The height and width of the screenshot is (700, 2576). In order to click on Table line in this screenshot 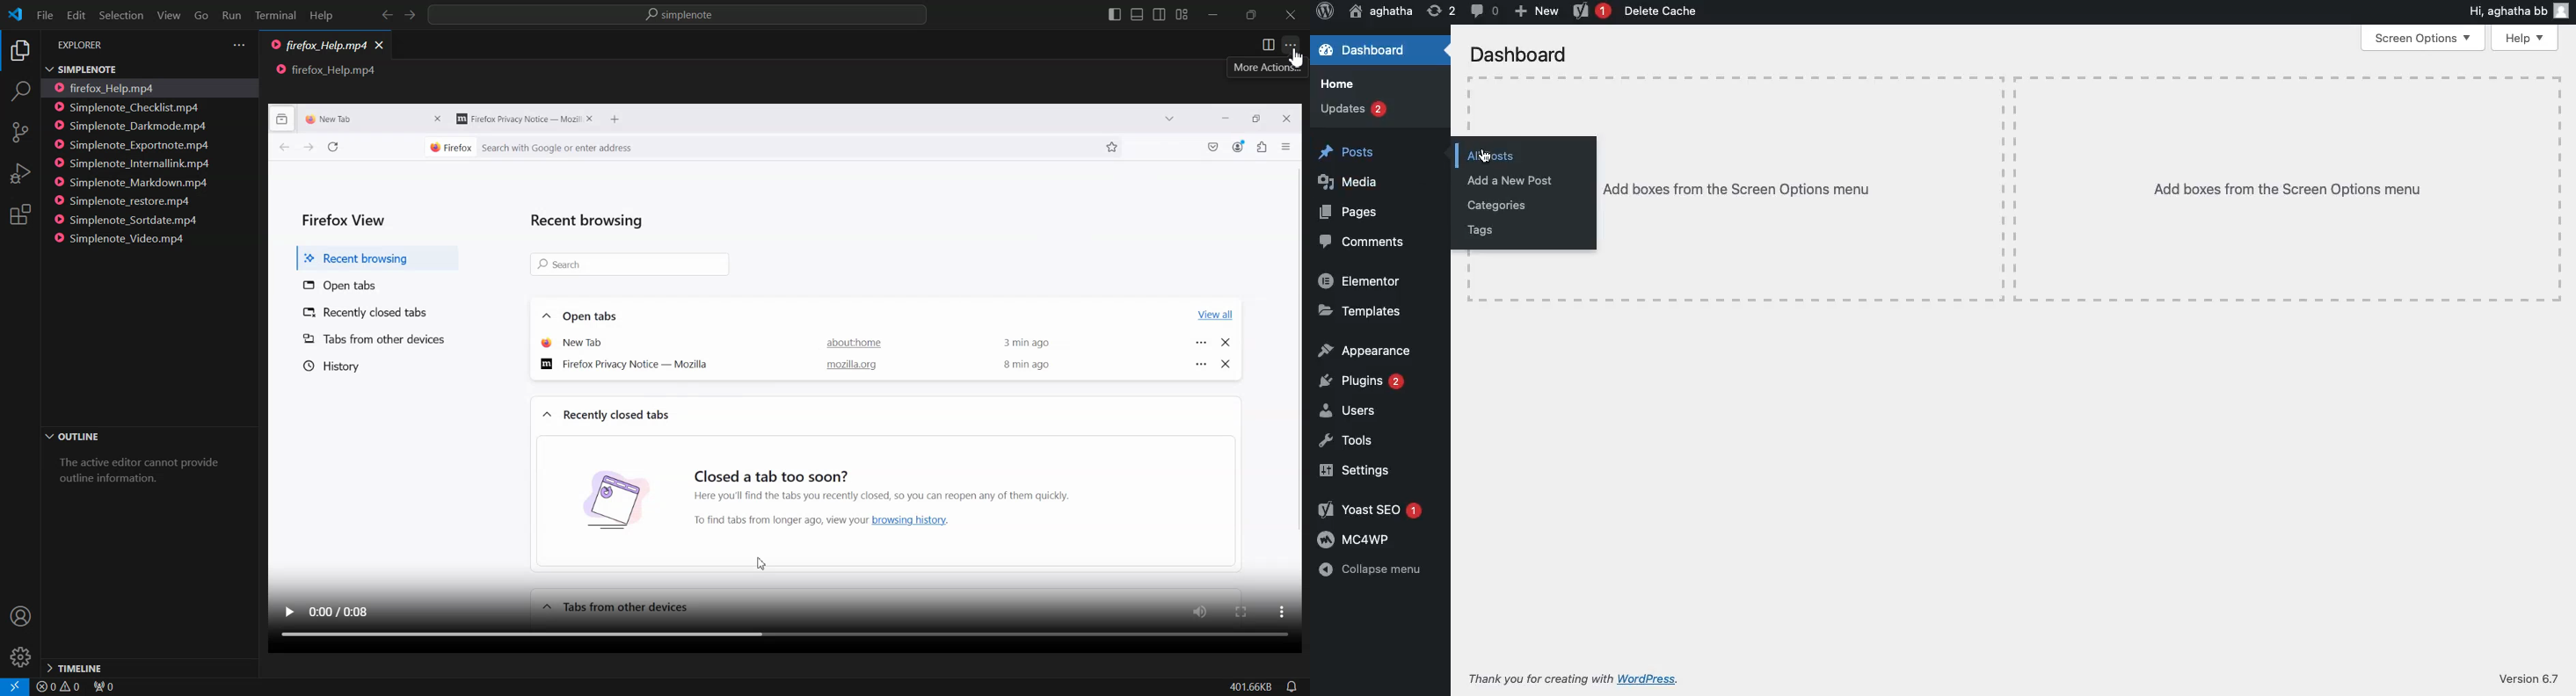, I will do `click(1469, 270)`.